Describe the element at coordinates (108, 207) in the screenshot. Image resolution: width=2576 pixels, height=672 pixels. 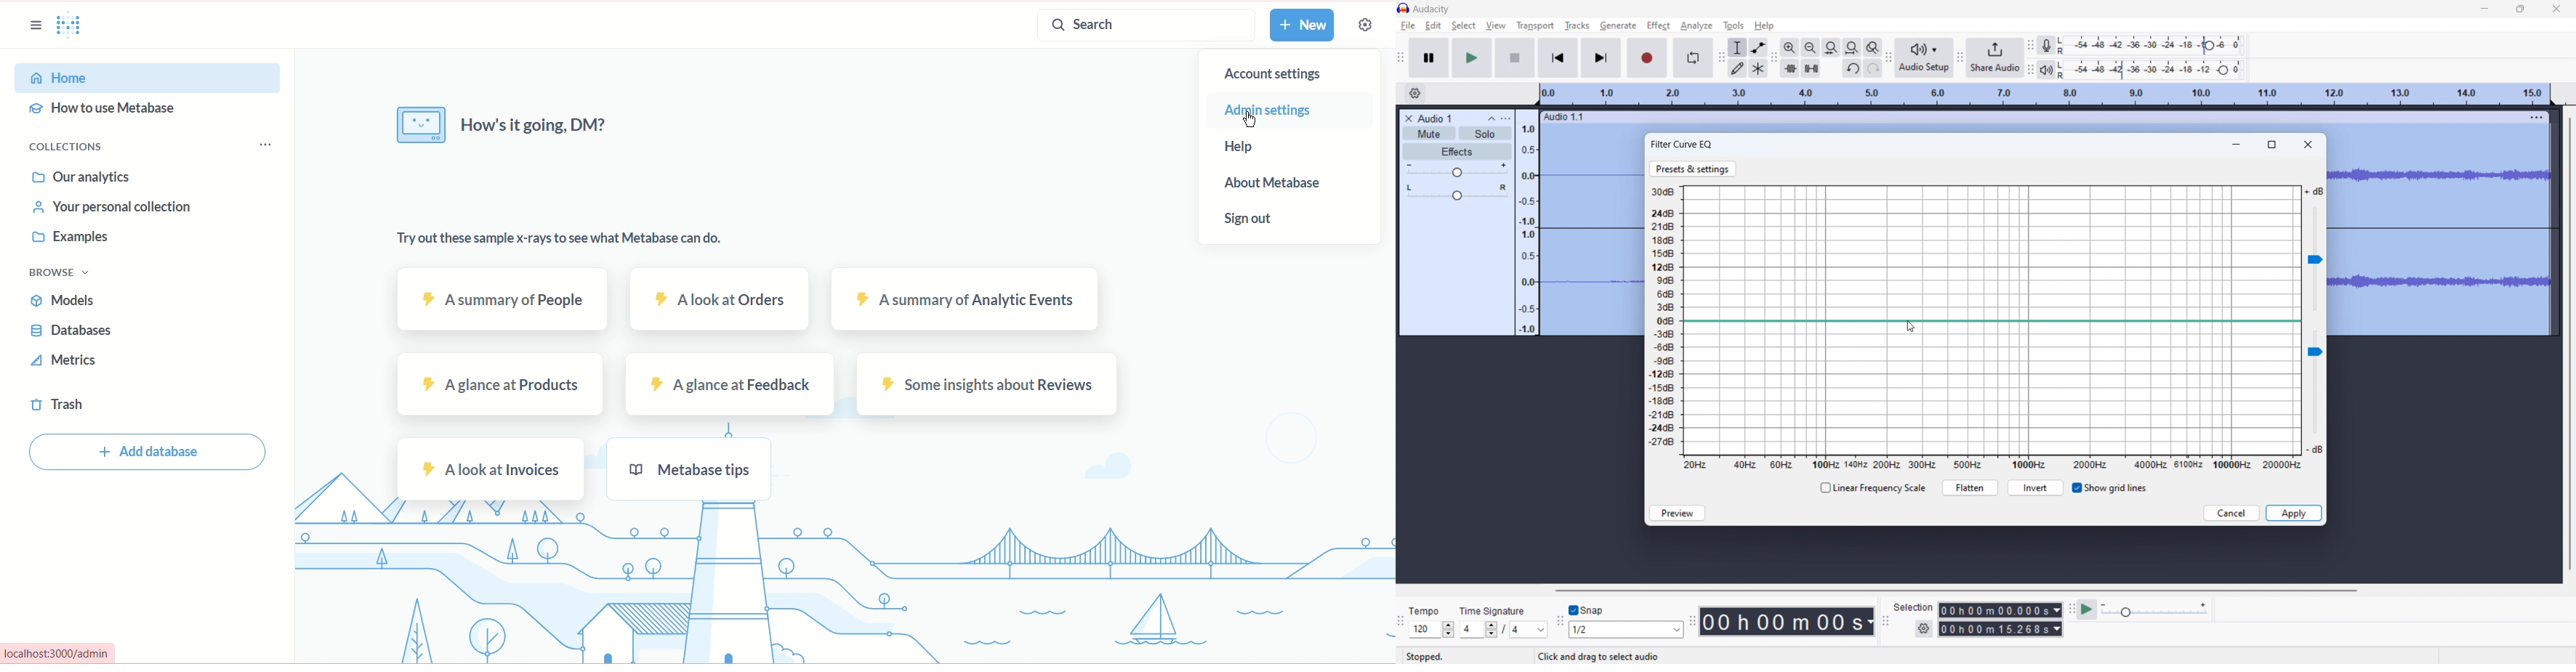
I see `personal collection` at that location.